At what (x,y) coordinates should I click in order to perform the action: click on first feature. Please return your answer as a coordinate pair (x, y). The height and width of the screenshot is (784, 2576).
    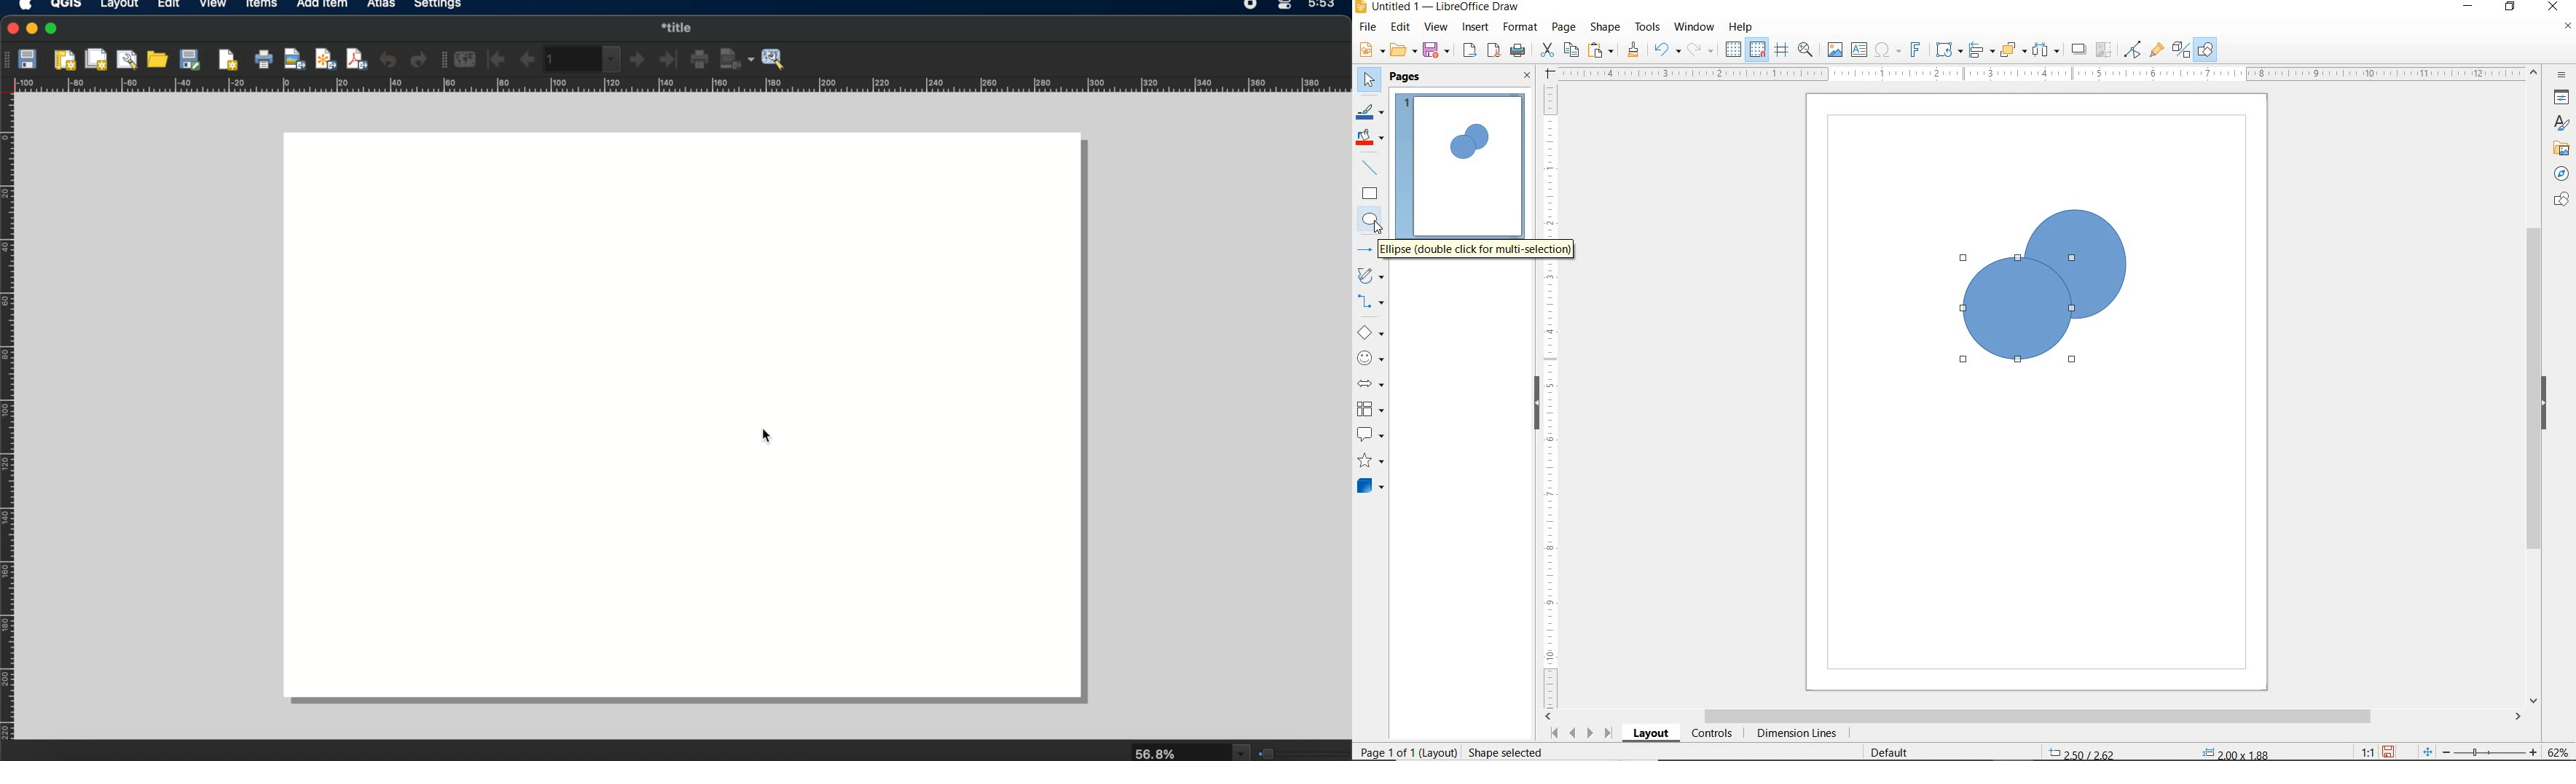
    Looking at the image, I should click on (496, 59).